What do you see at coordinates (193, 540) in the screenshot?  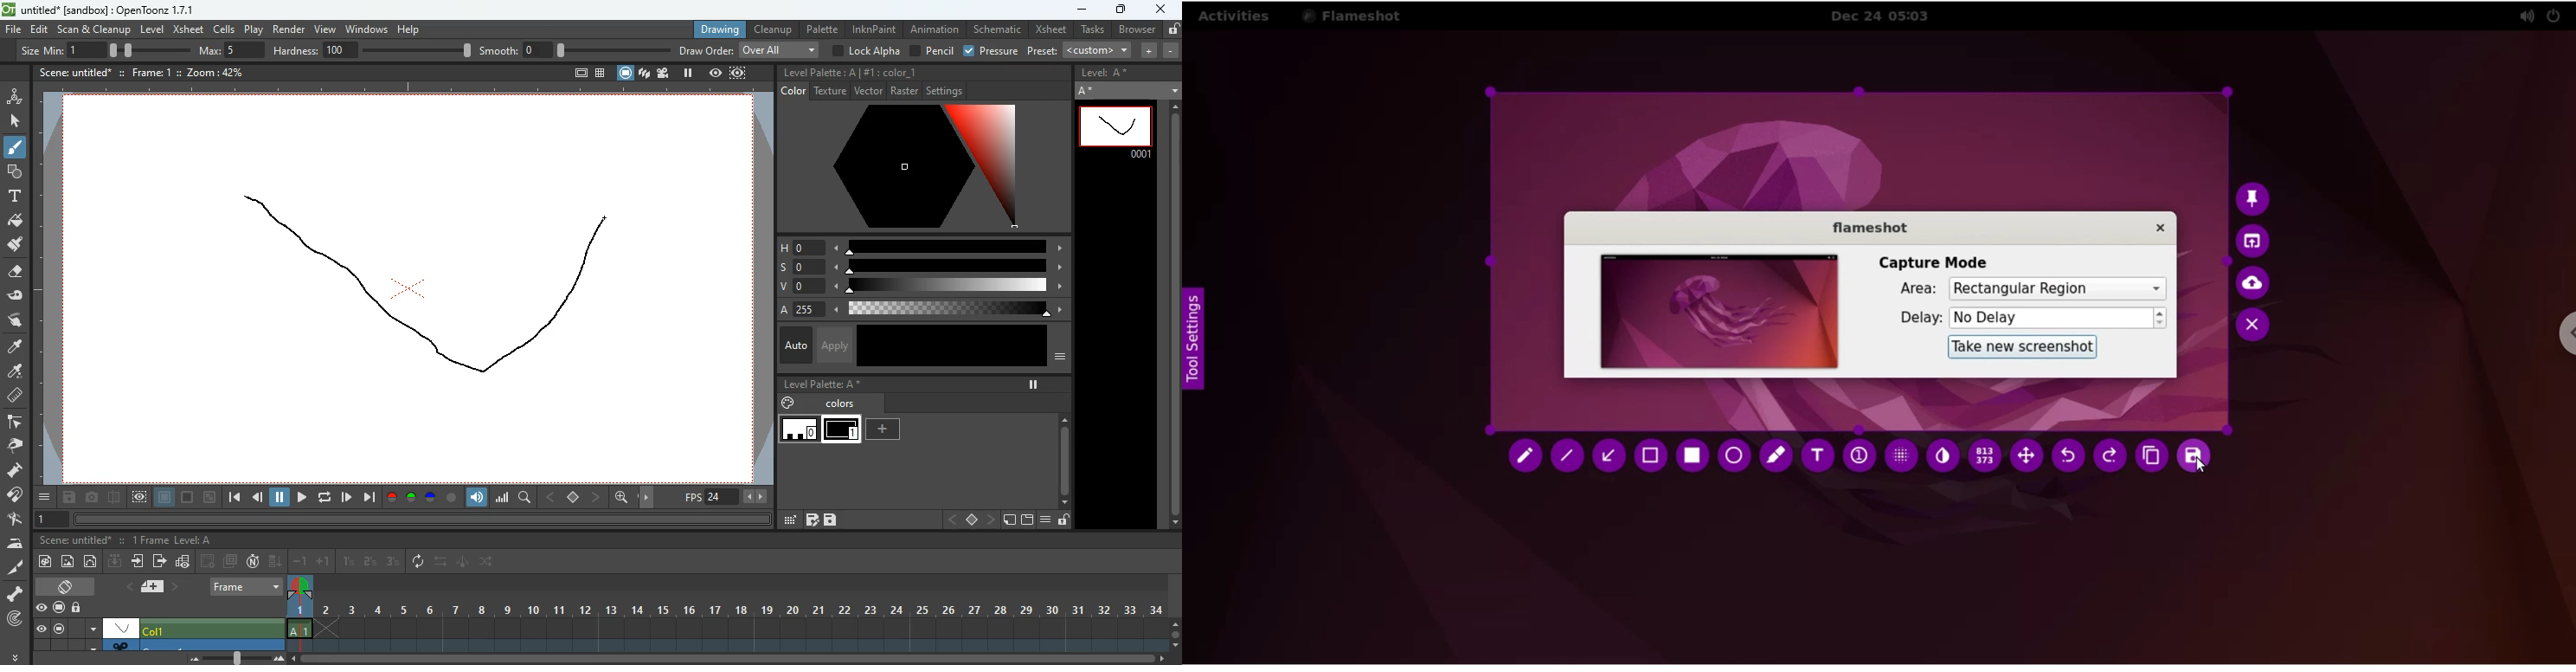 I see `Level A` at bounding box center [193, 540].